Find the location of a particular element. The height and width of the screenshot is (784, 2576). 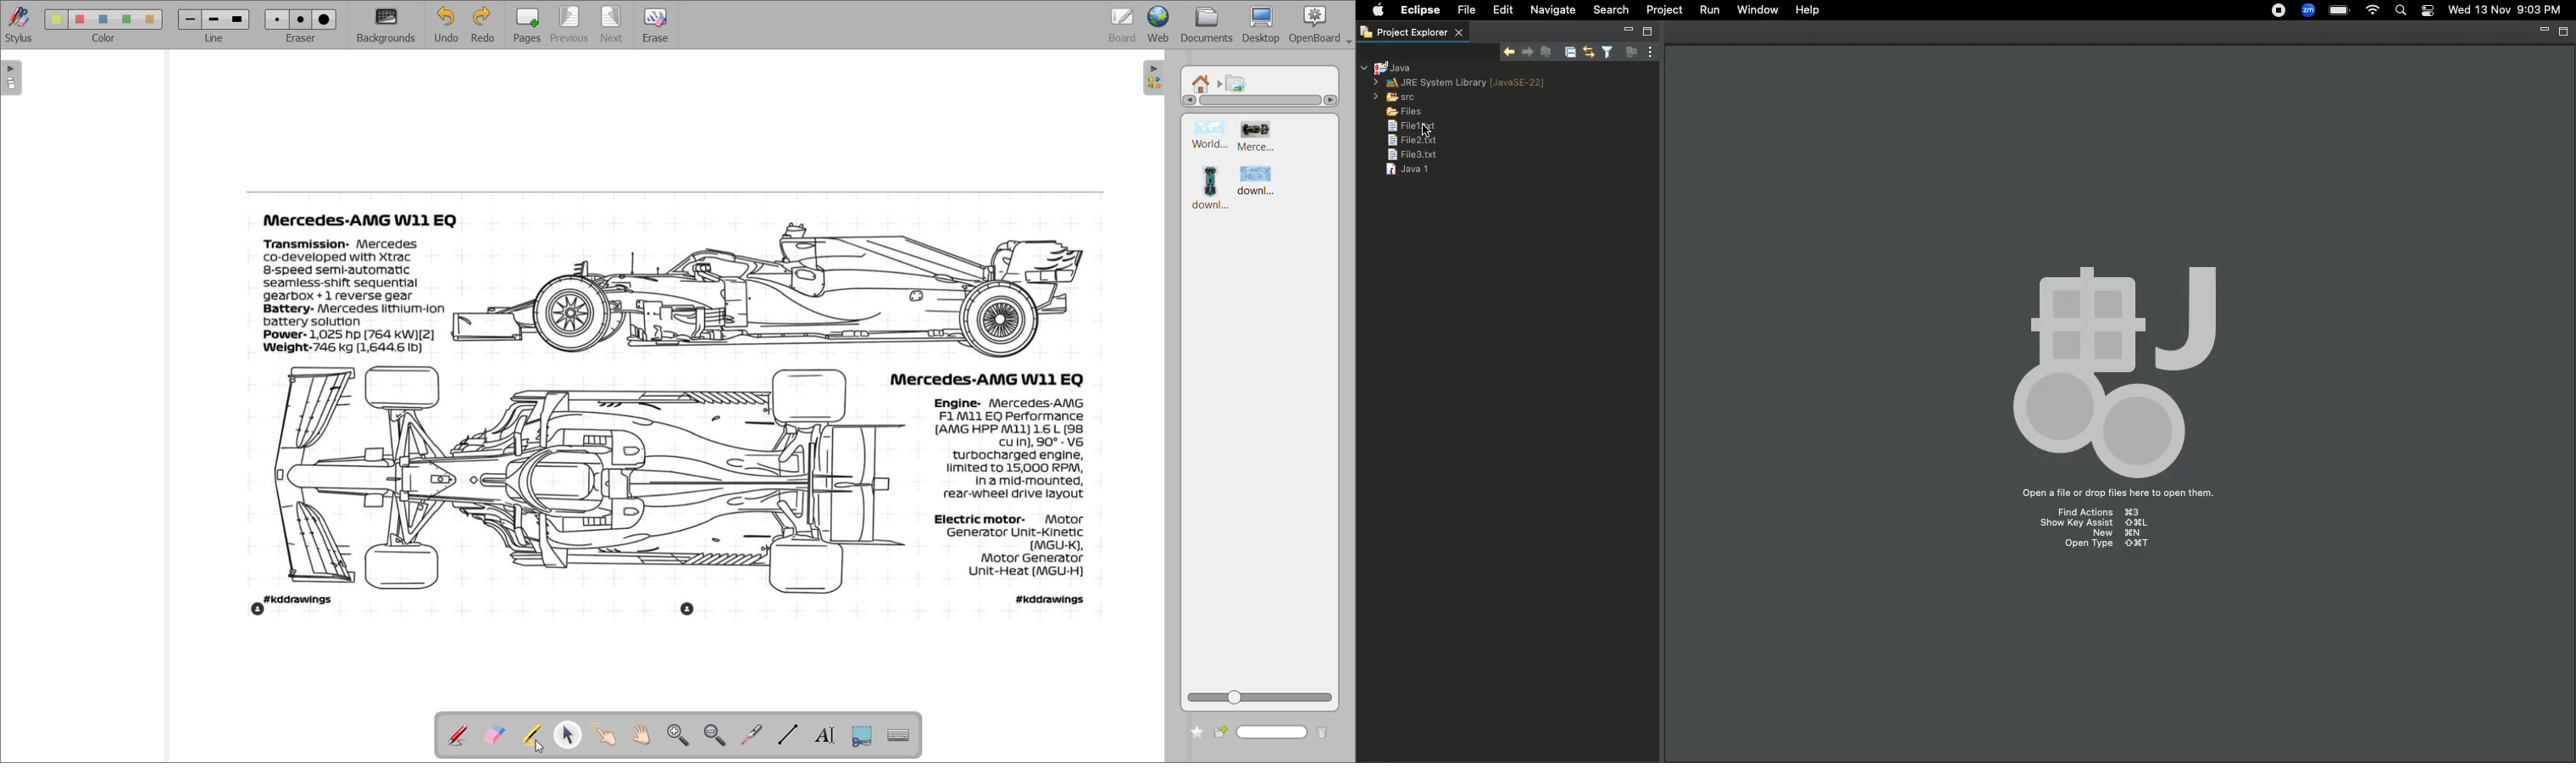

capture part of screen is located at coordinates (861, 734).